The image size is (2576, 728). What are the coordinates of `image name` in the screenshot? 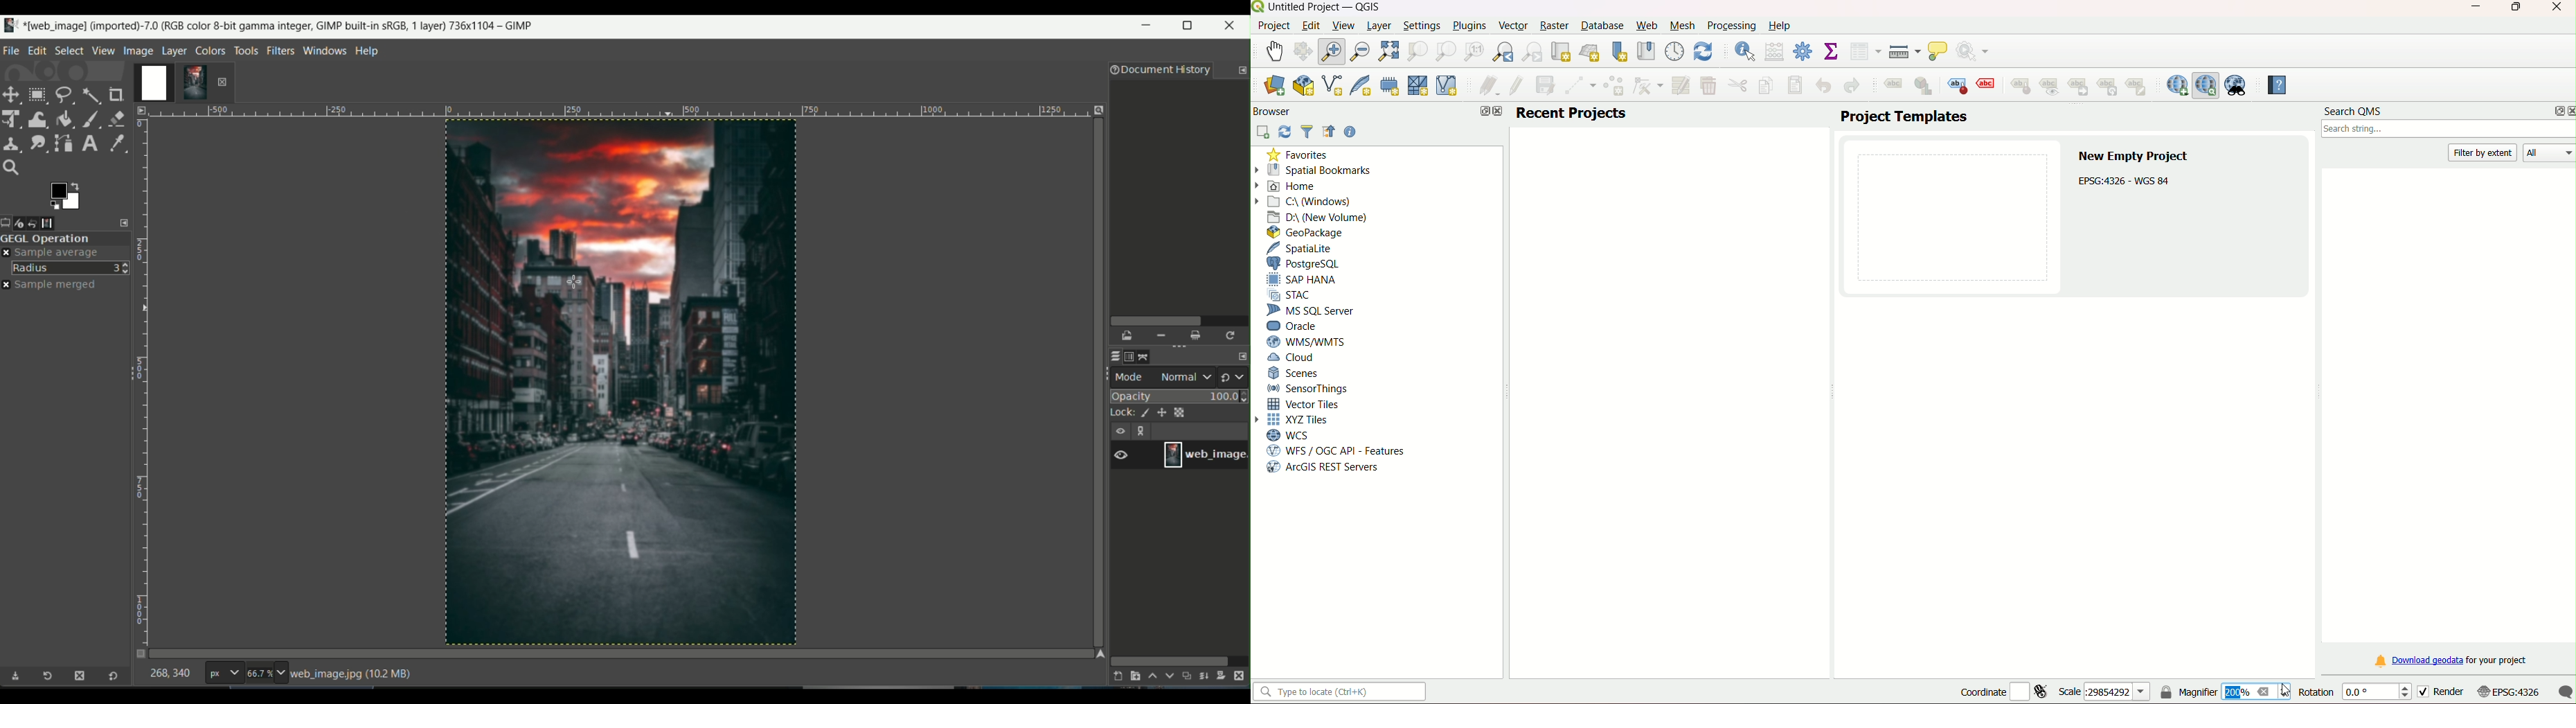 It's located at (1205, 454).